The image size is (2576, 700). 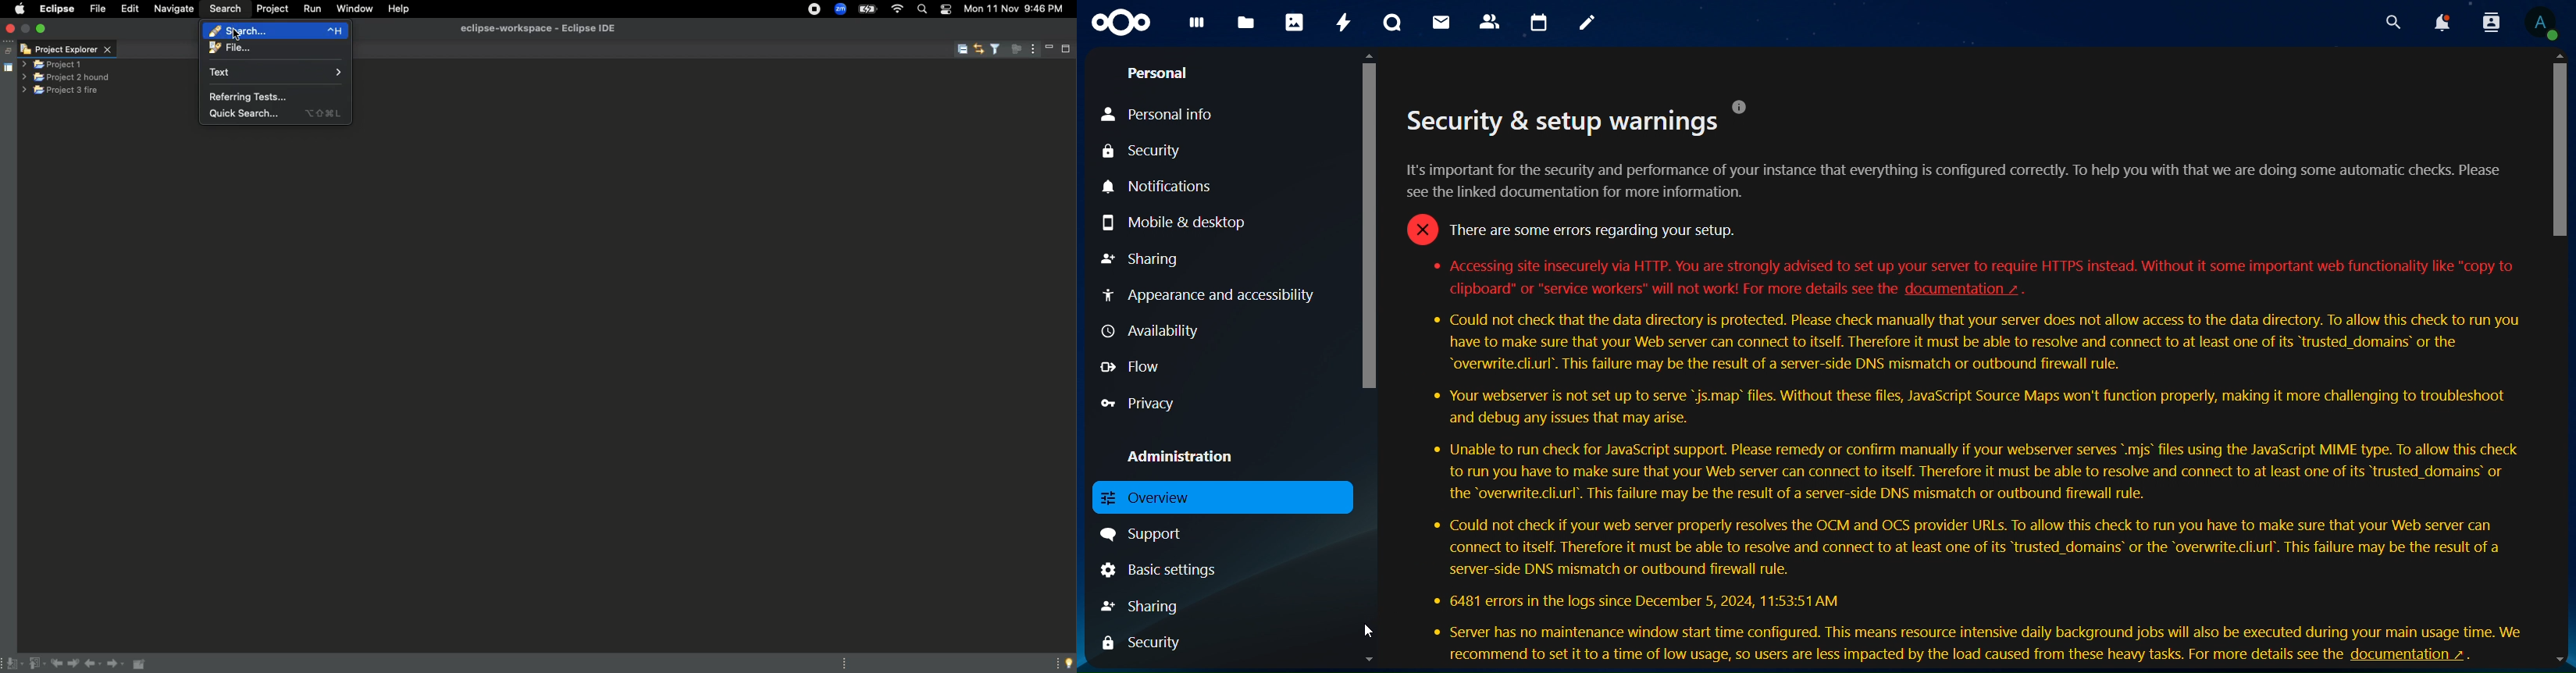 What do you see at coordinates (1296, 23) in the screenshot?
I see `photos` at bounding box center [1296, 23].